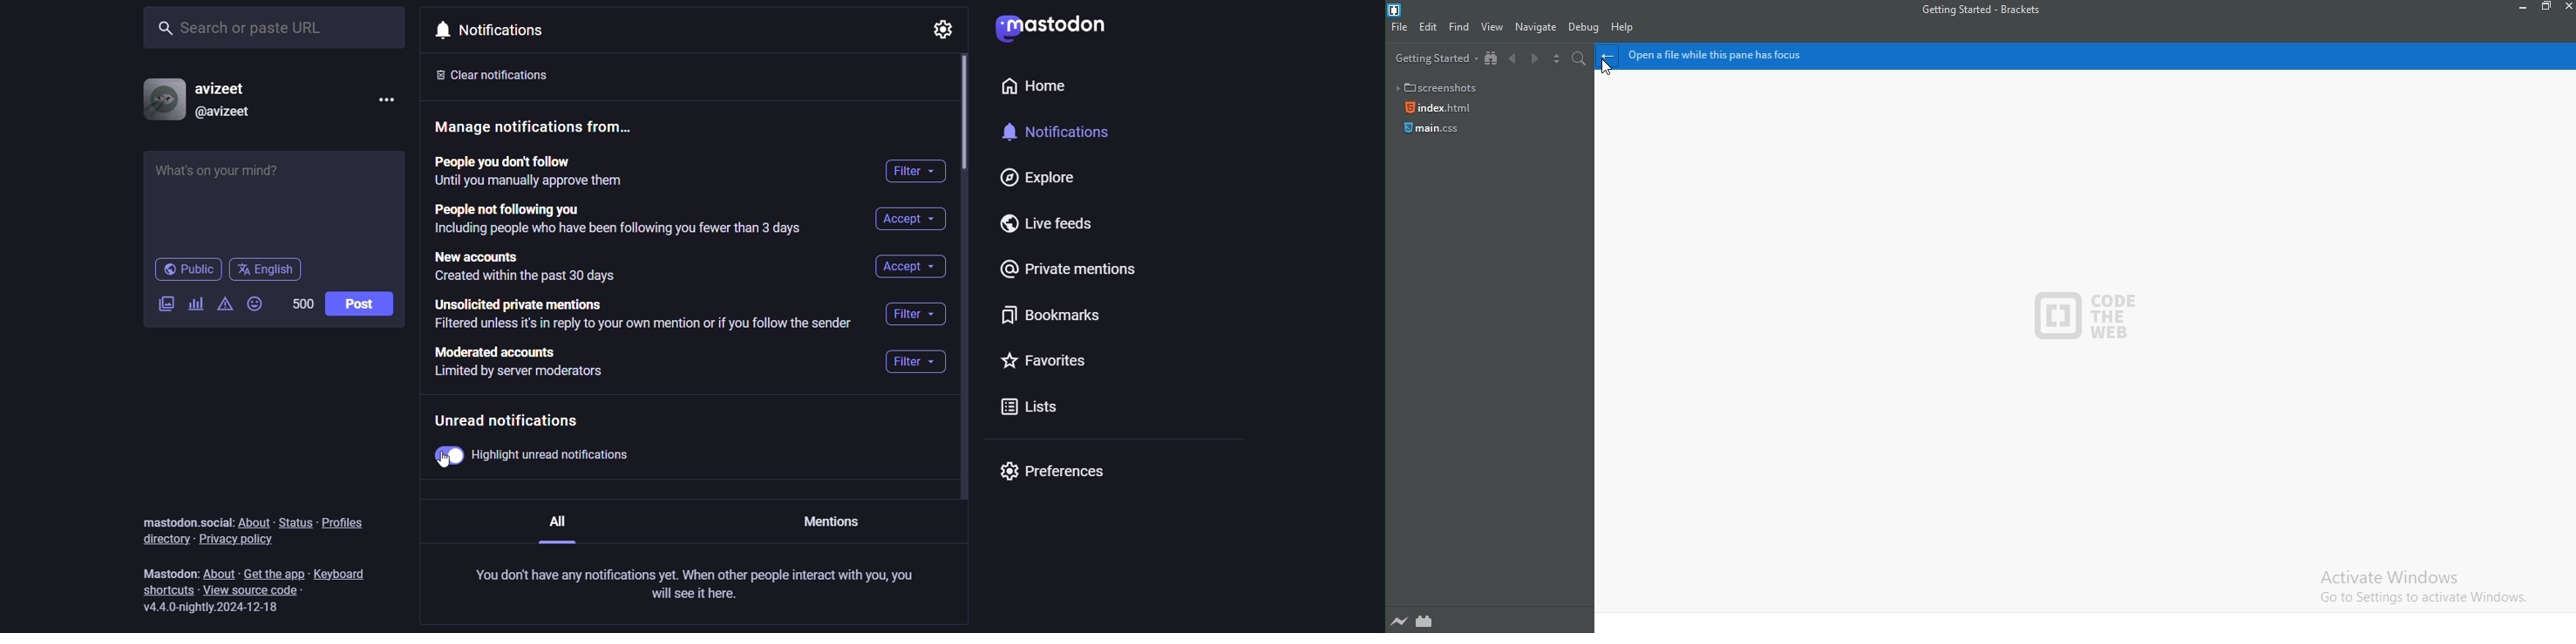 The width and height of the screenshot is (2576, 644). I want to click on add images, so click(163, 304).